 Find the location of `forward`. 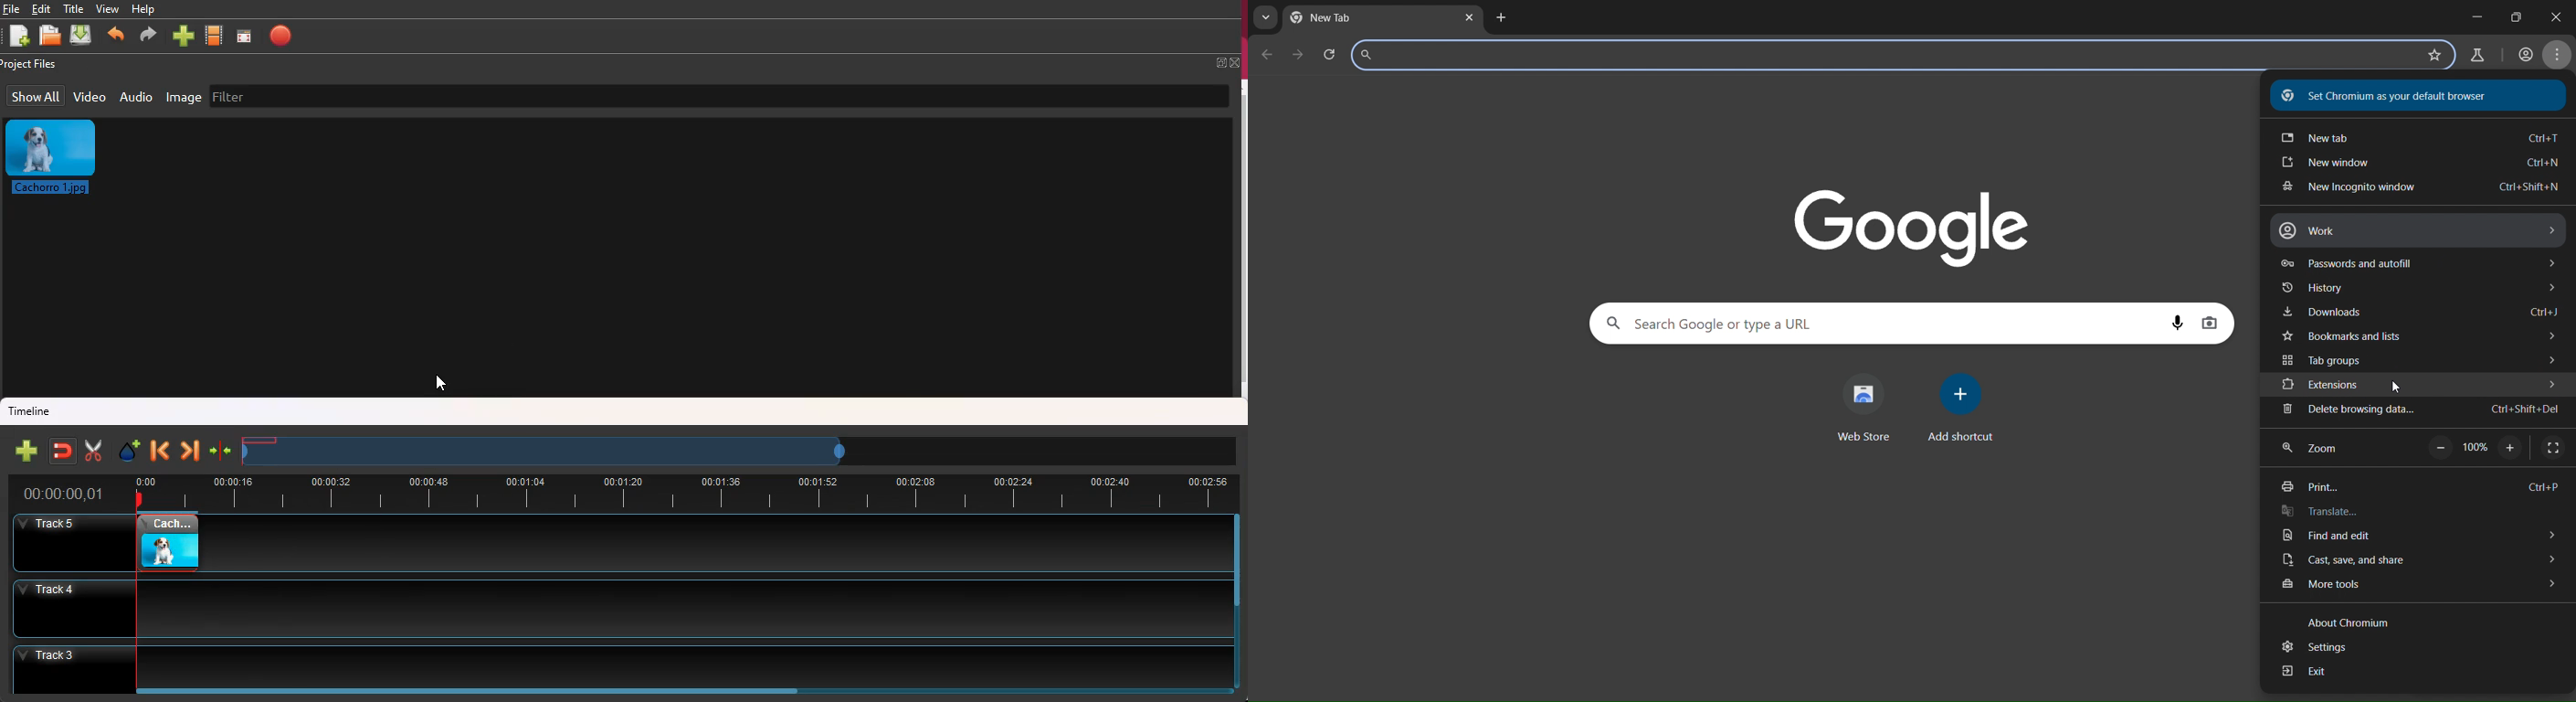

forward is located at coordinates (147, 36).